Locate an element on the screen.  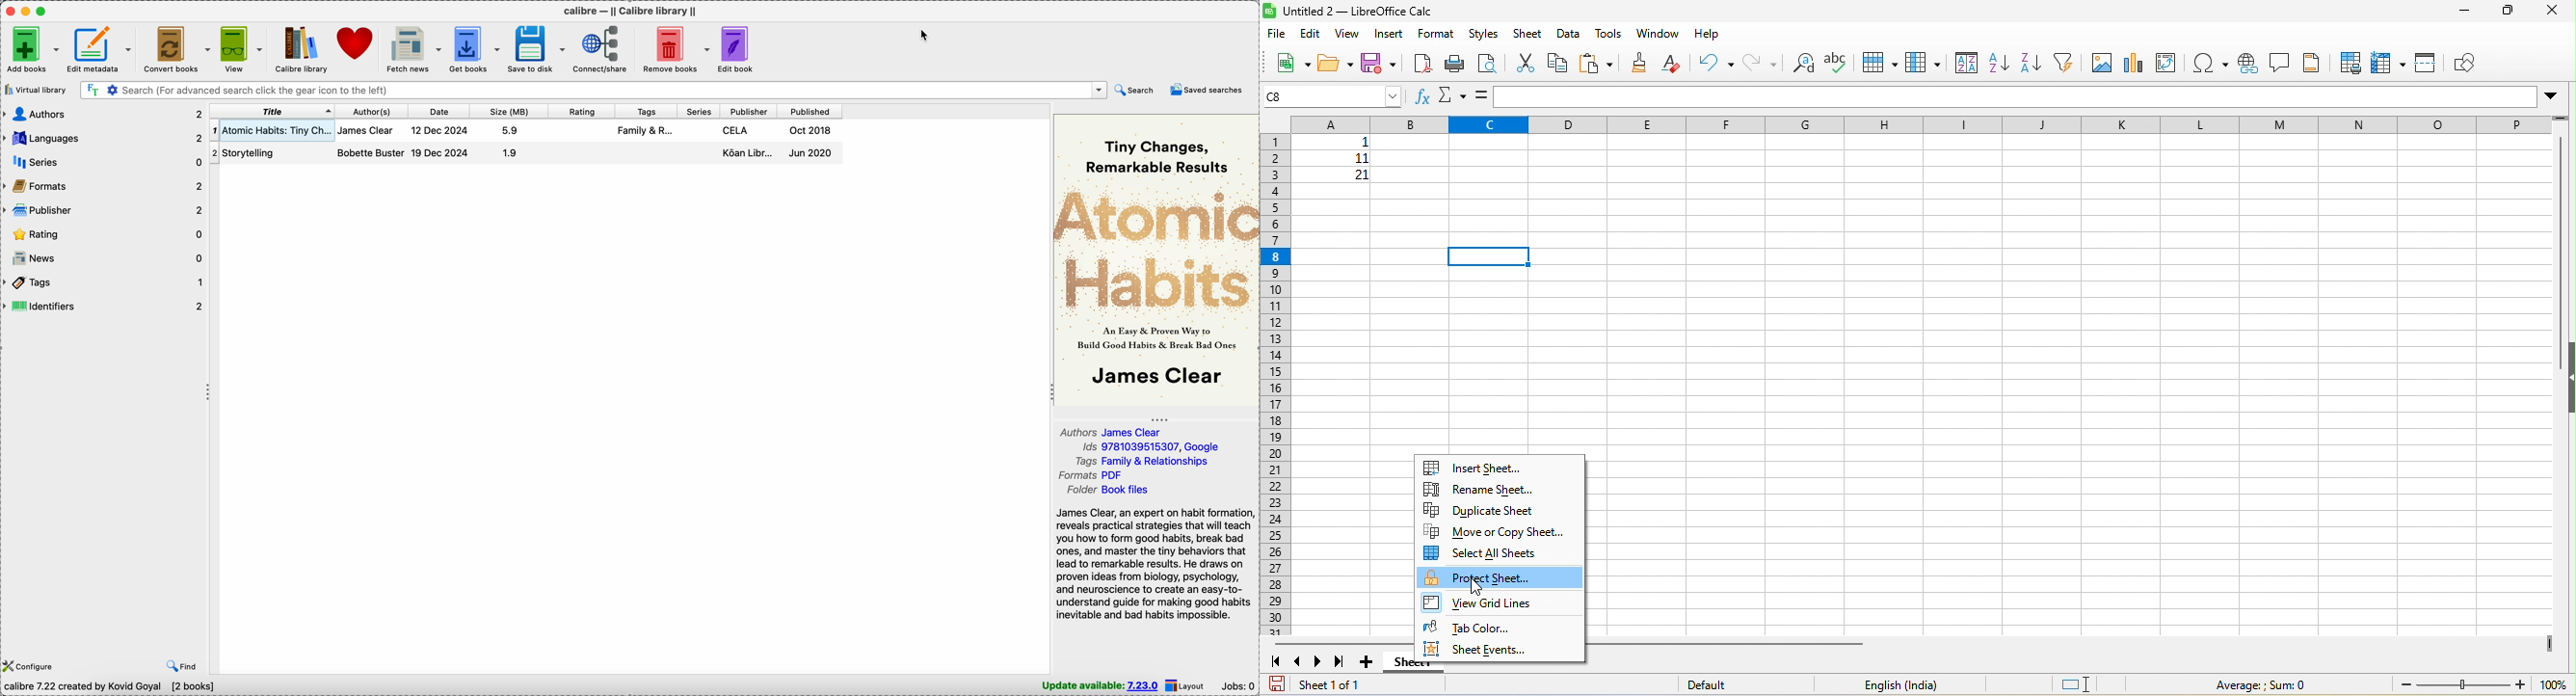
vertical scroll bar is located at coordinates (2563, 238).